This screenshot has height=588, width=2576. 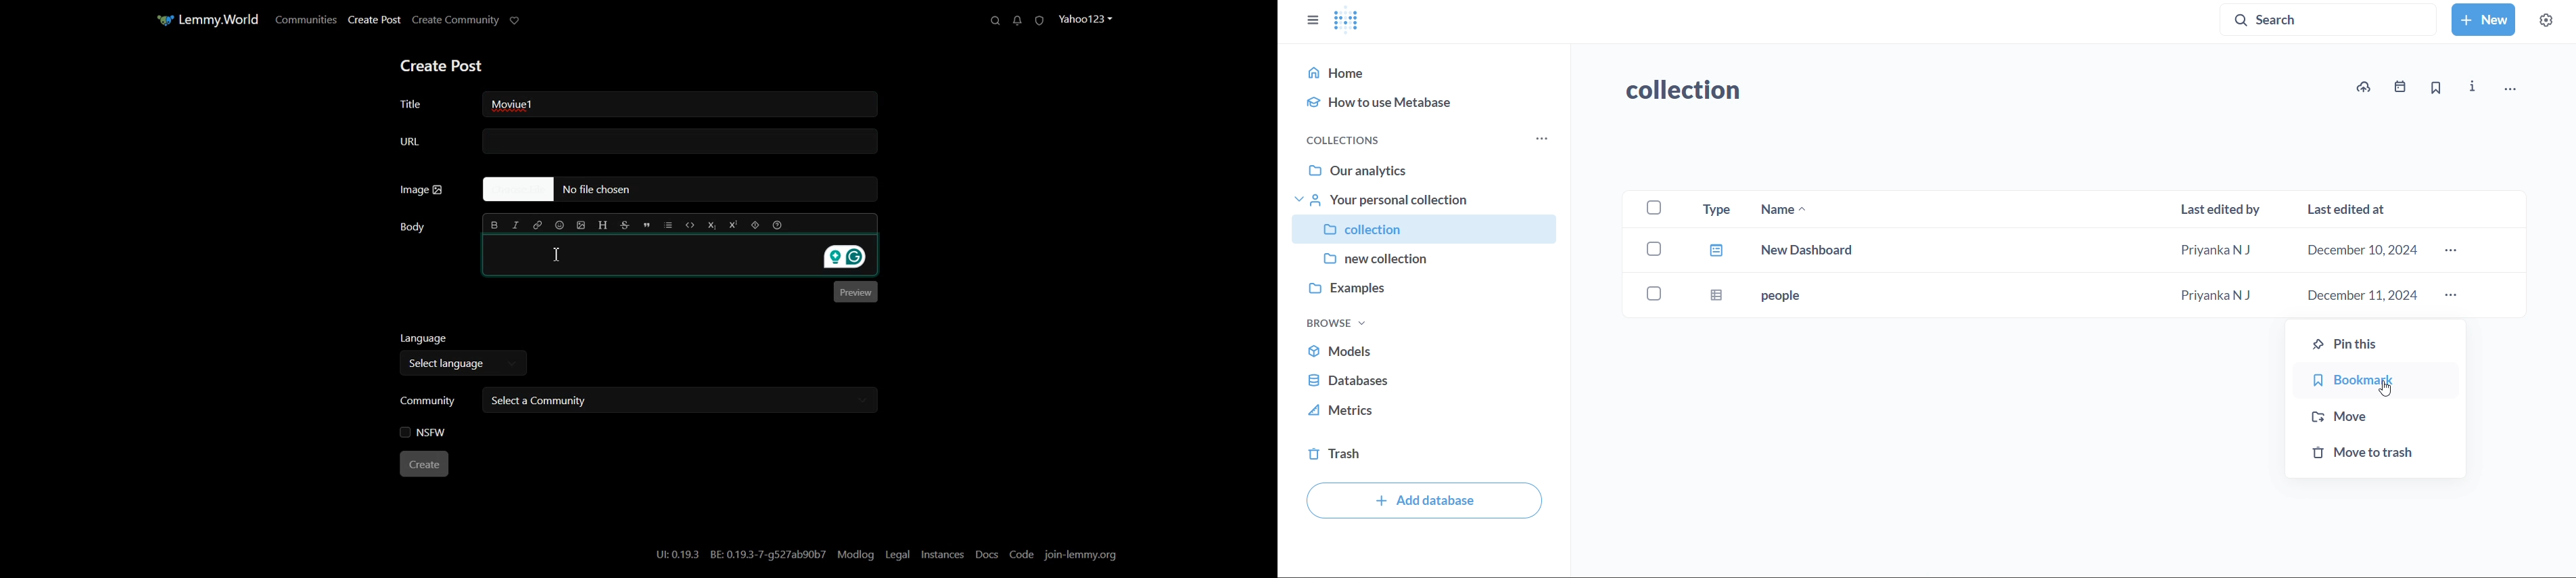 What do you see at coordinates (1422, 502) in the screenshot?
I see `add databse` at bounding box center [1422, 502].